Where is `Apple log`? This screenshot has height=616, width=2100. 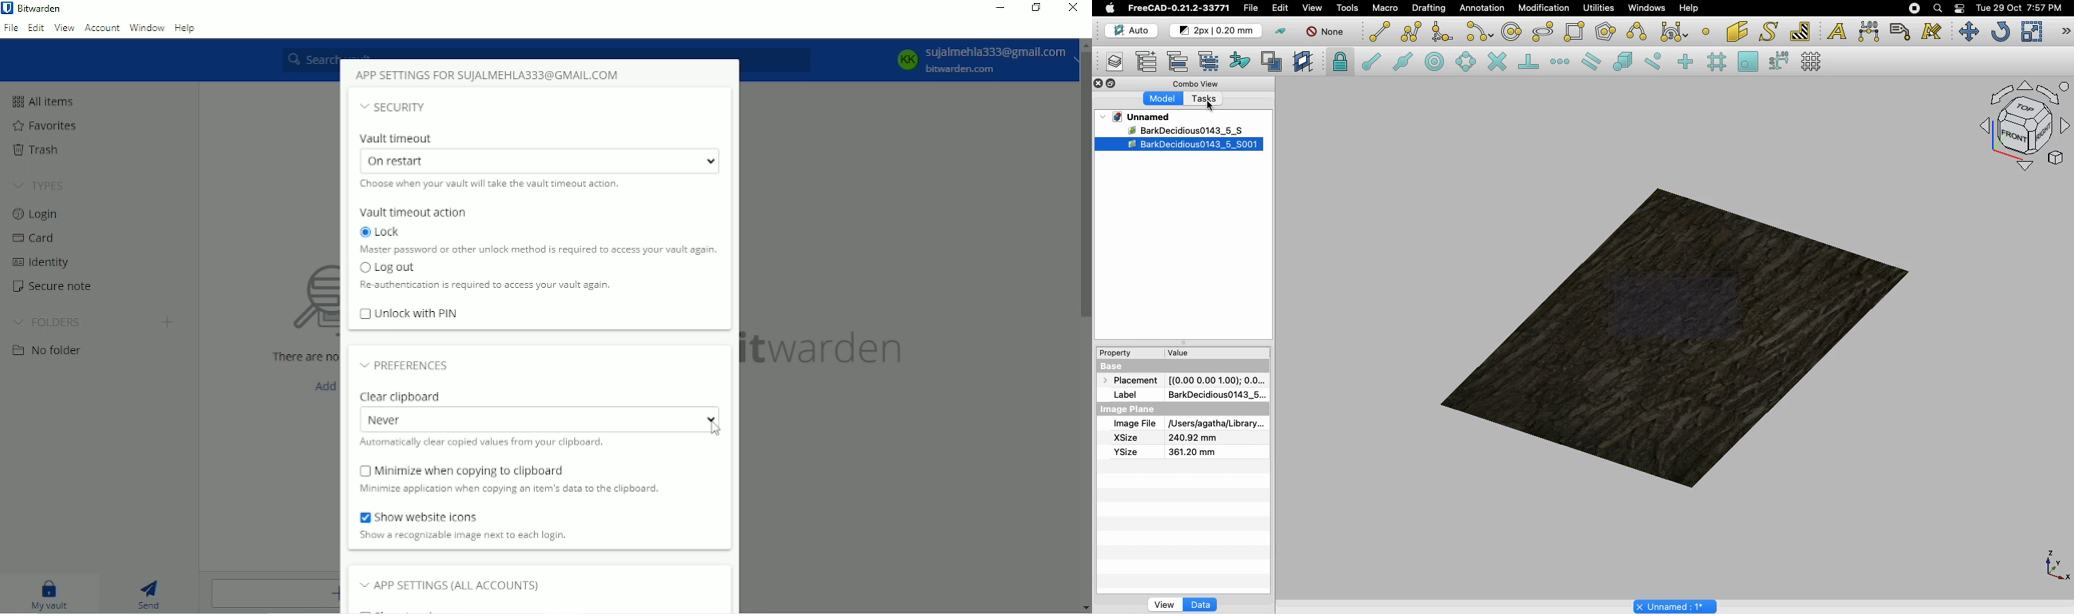 Apple log is located at coordinates (1110, 8).